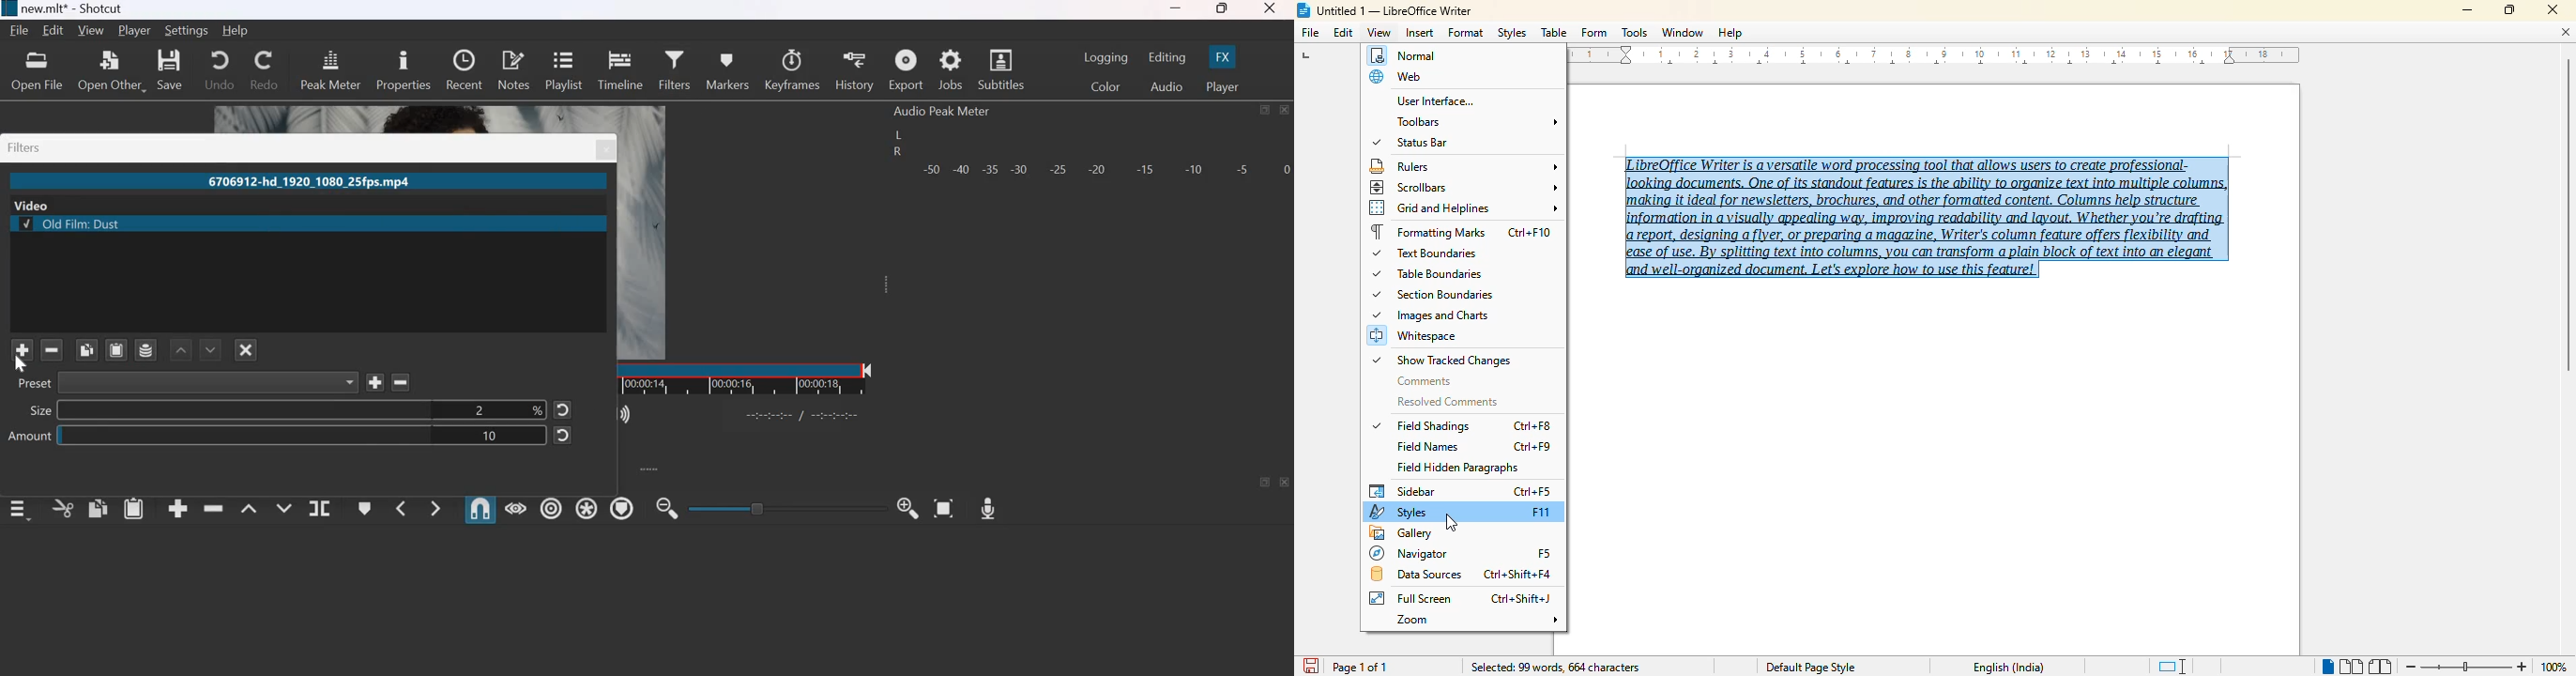 This screenshot has width=2576, height=700. What do you see at coordinates (1305, 9) in the screenshot?
I see `LibreOffice logo` at bounding box center [1305, 9].